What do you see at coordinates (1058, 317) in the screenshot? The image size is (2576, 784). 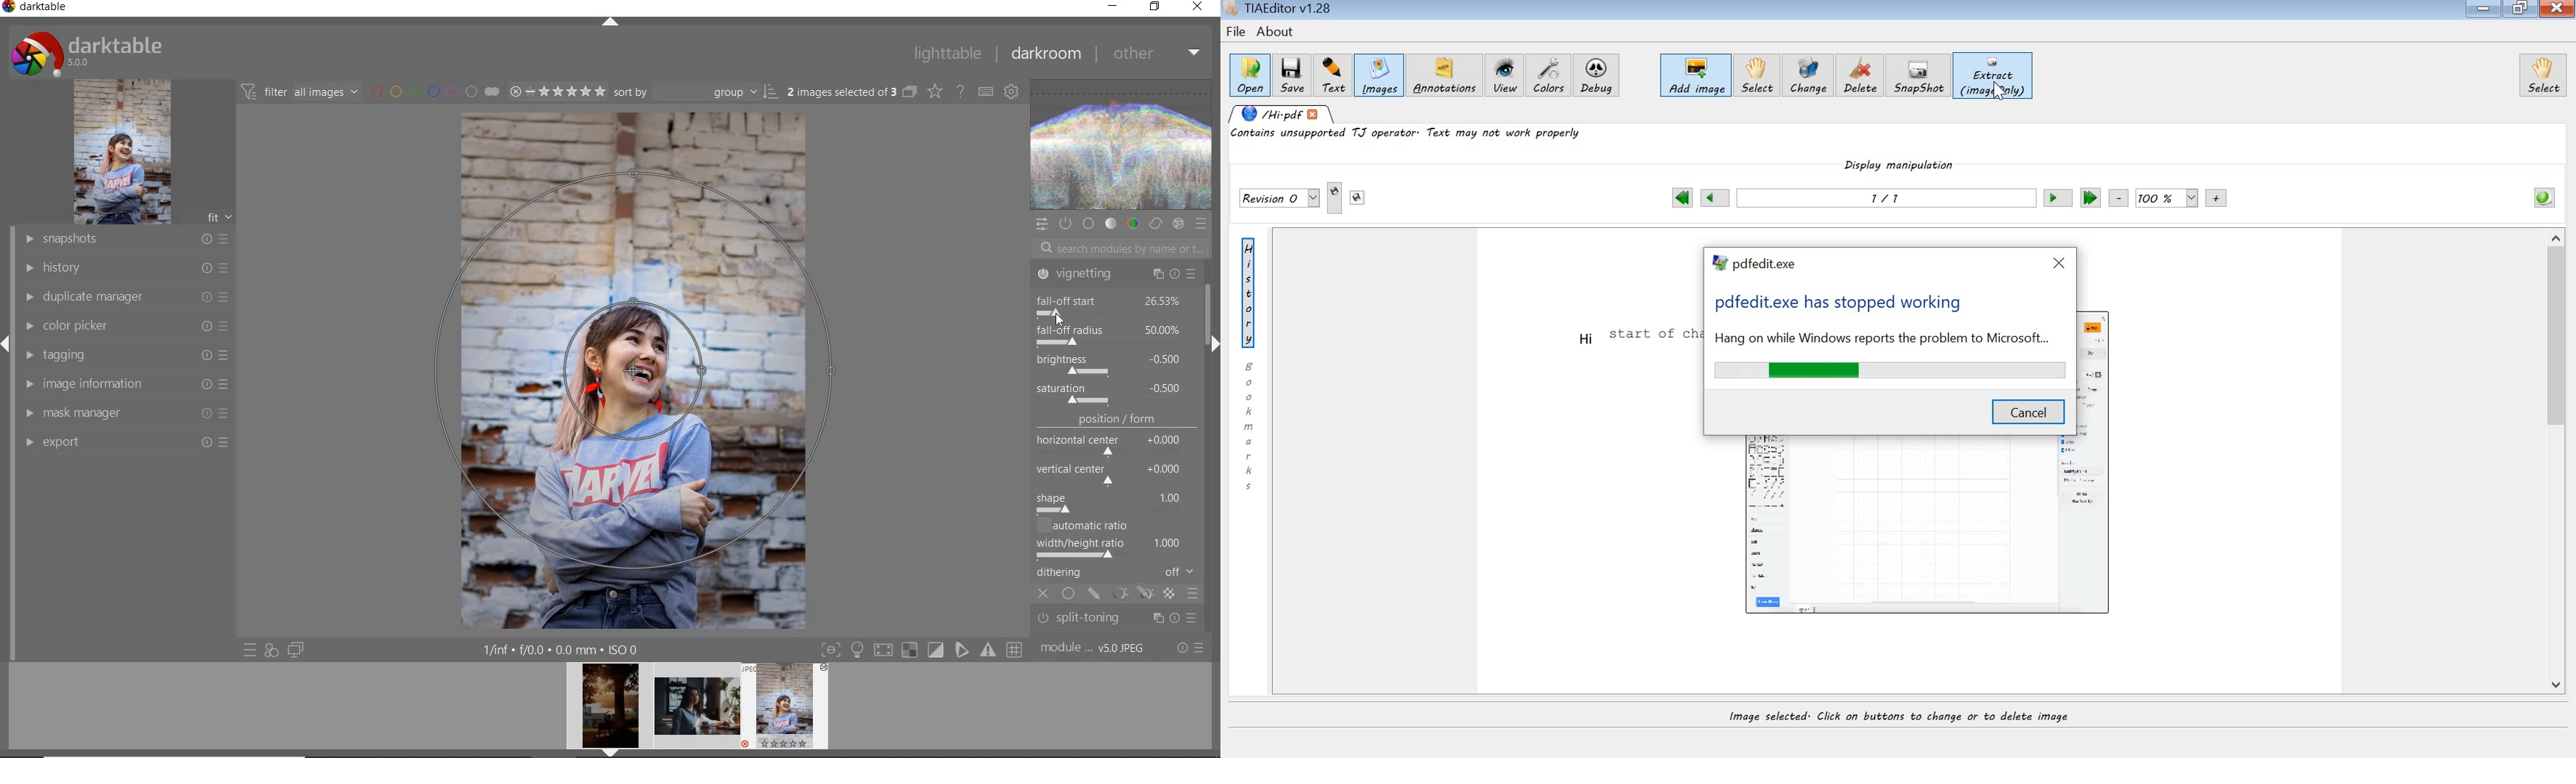 I see `cursor position` at bounding box center [1058, 317].